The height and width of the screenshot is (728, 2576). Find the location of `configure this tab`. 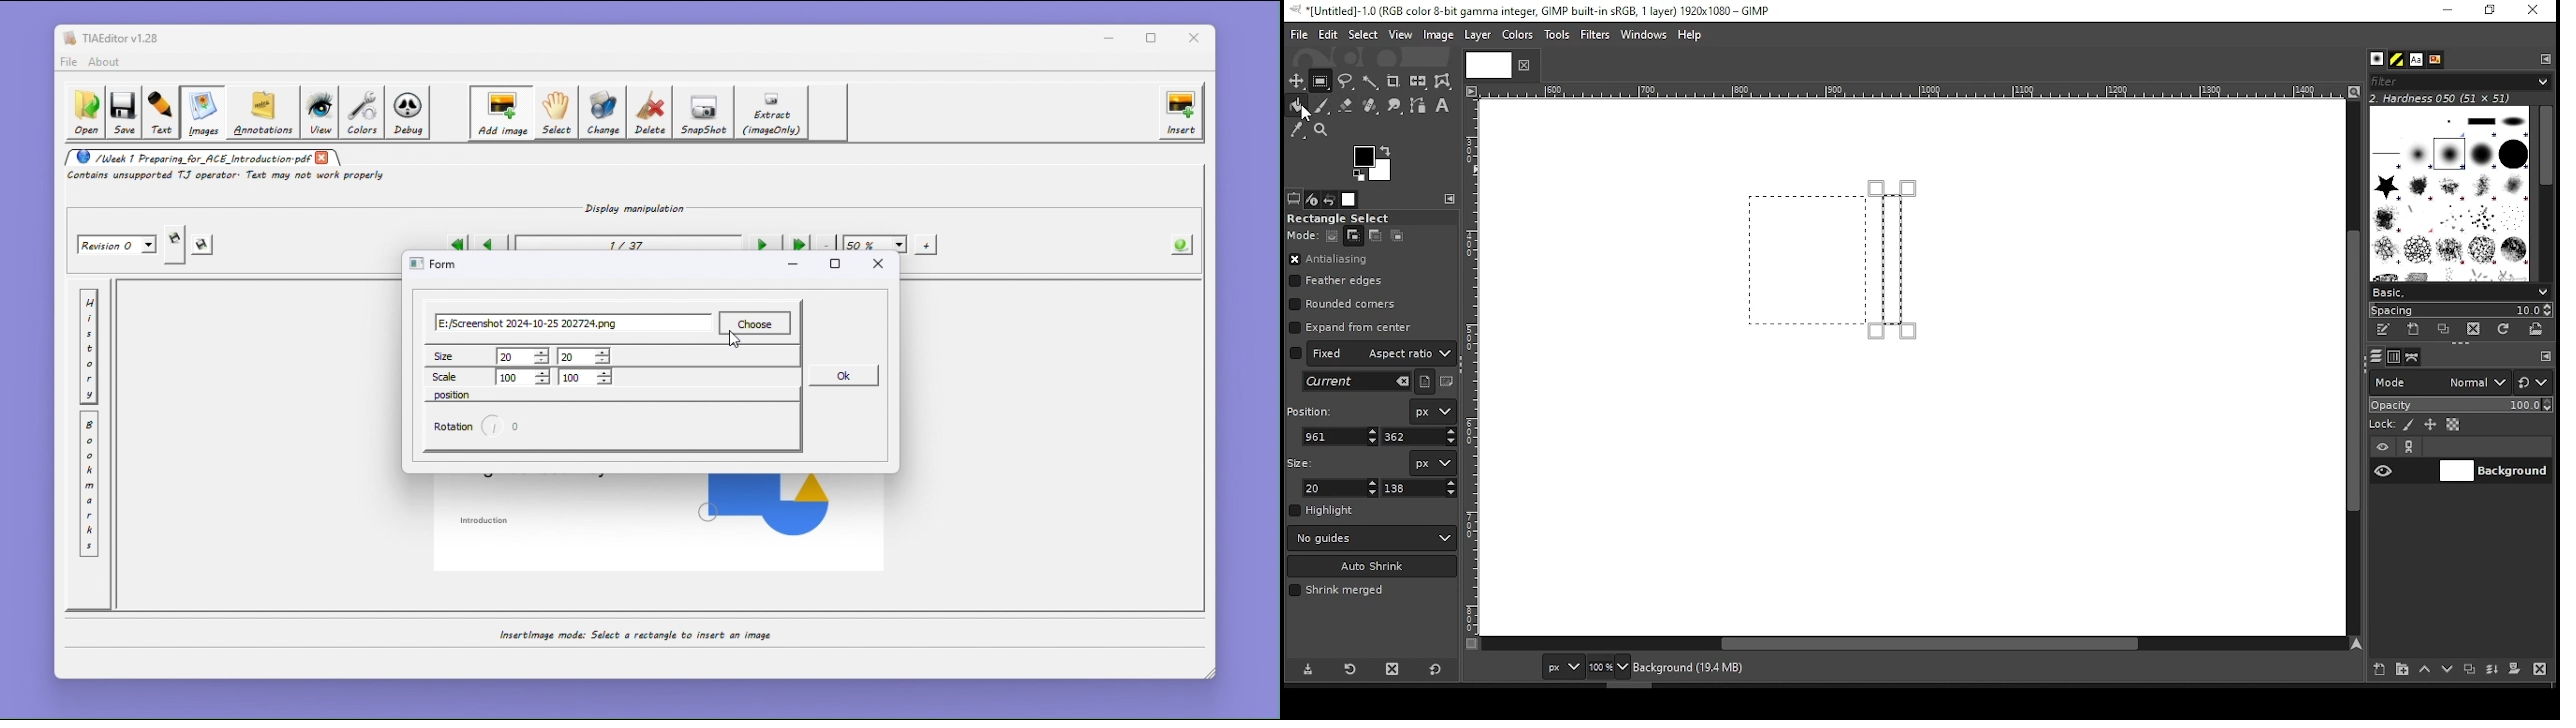

configure this tab is located at coordinates (2546, 358).